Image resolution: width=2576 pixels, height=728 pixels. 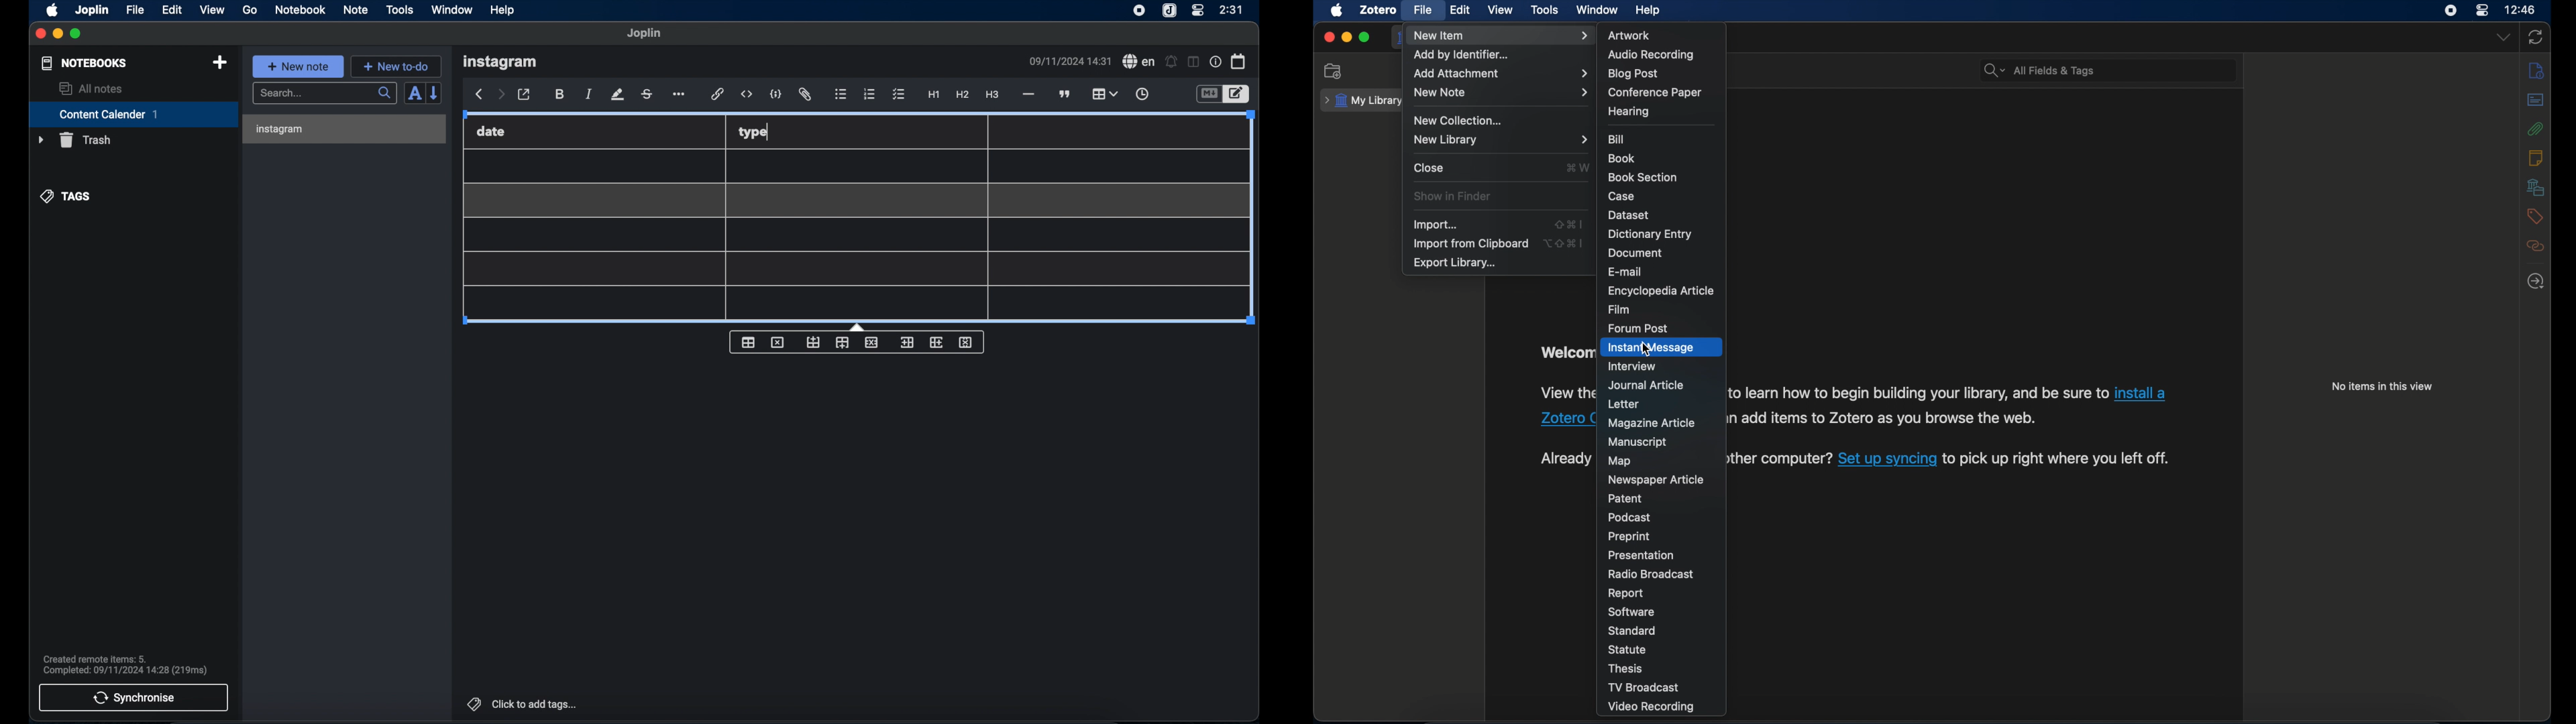 What do you see at coordinates (870, 95) in the screenshot?
I see `numbered list` at bounding box center [870, 95].